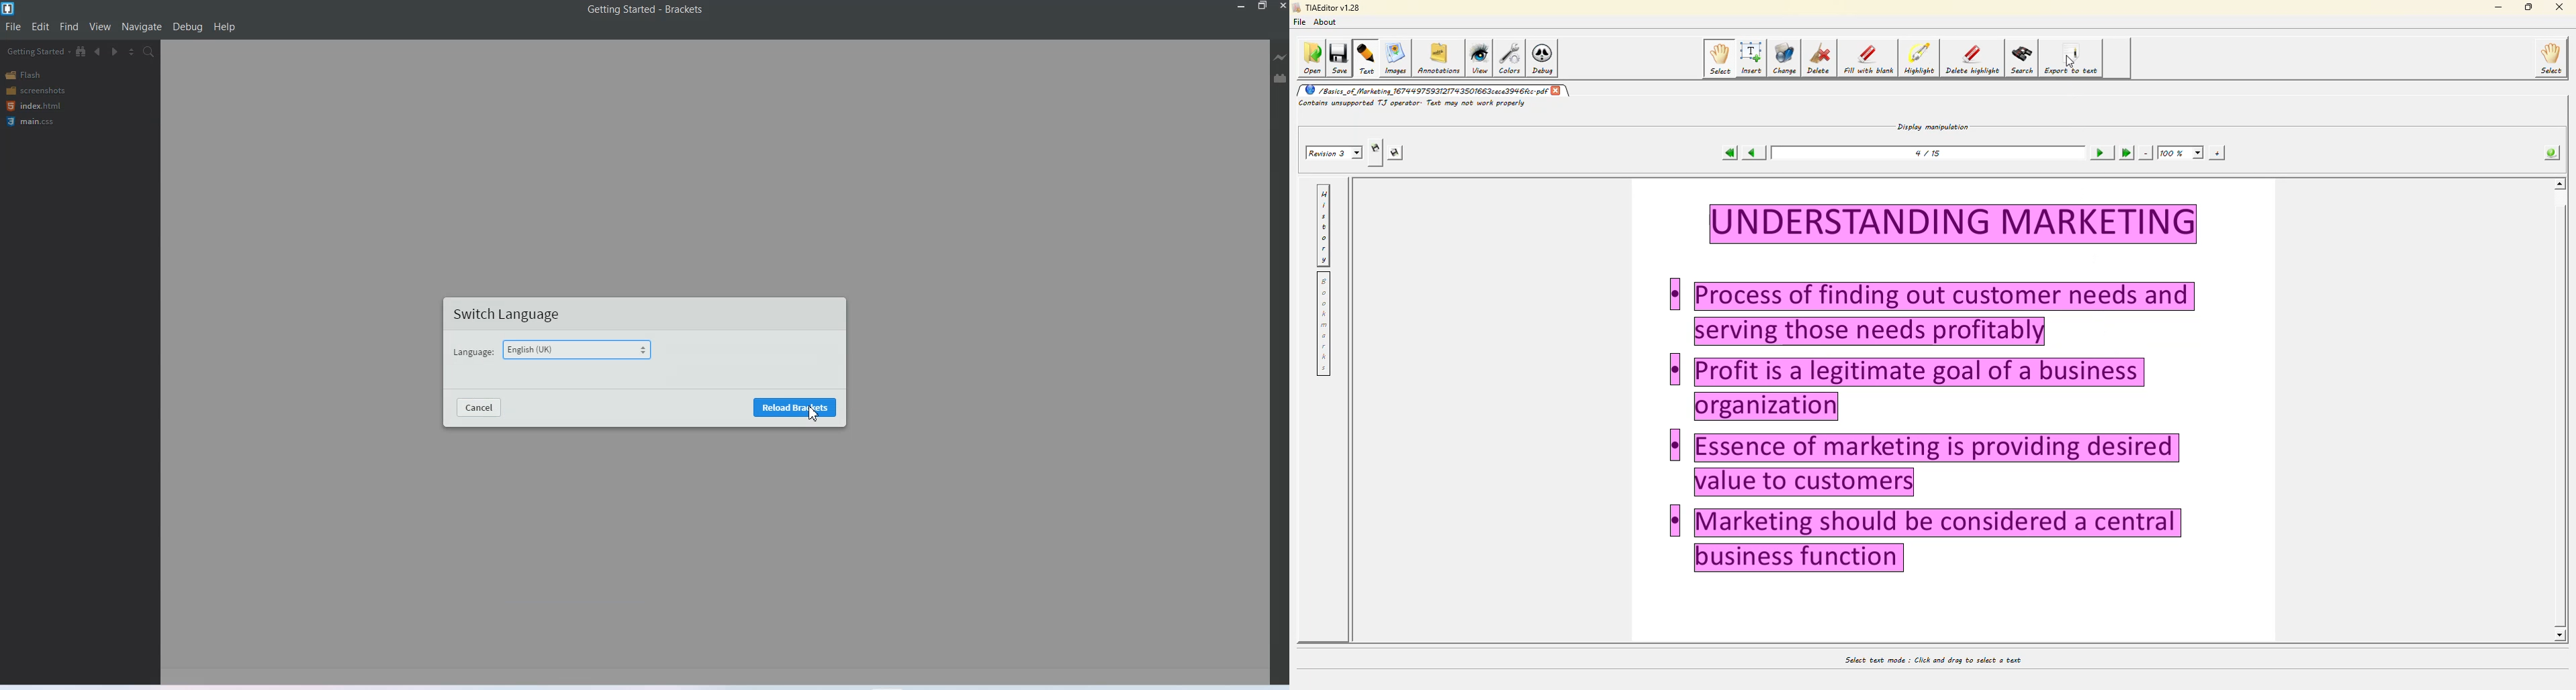 The image size is (2576, 700). I want to click on Navigate backward, so click(98, 52).